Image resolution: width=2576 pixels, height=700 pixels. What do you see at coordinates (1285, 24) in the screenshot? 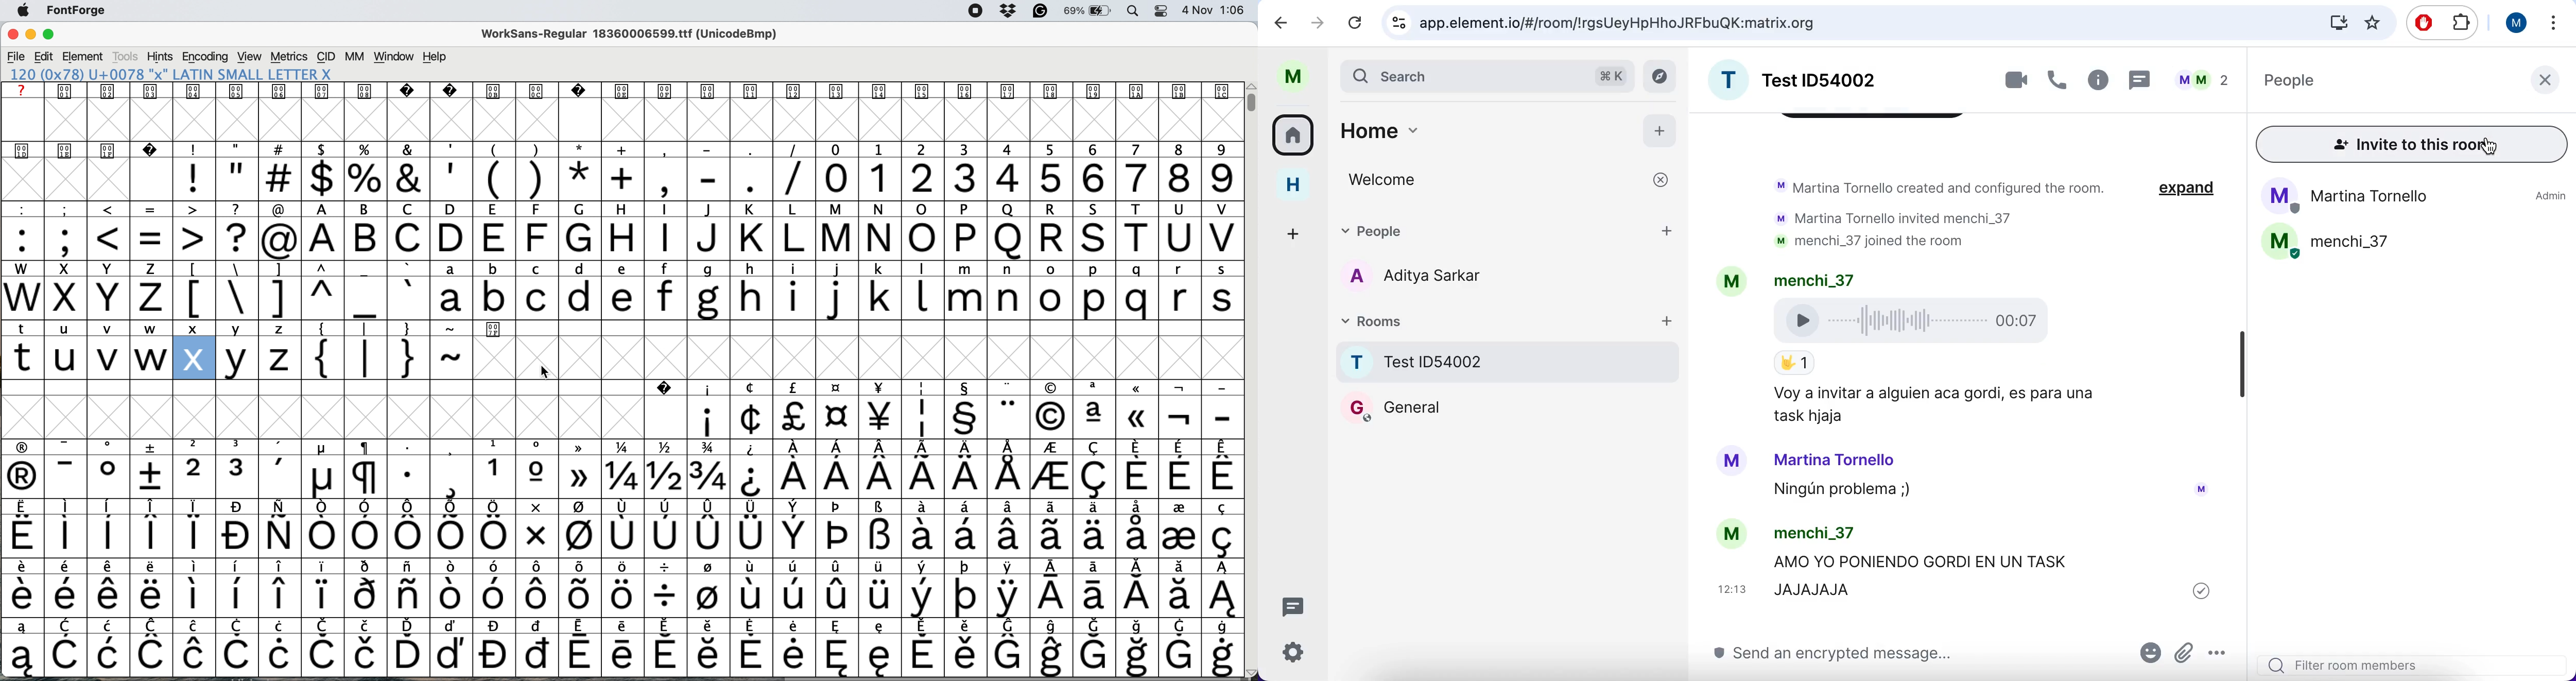
I see `undo` at bounding box center [1285, 24].